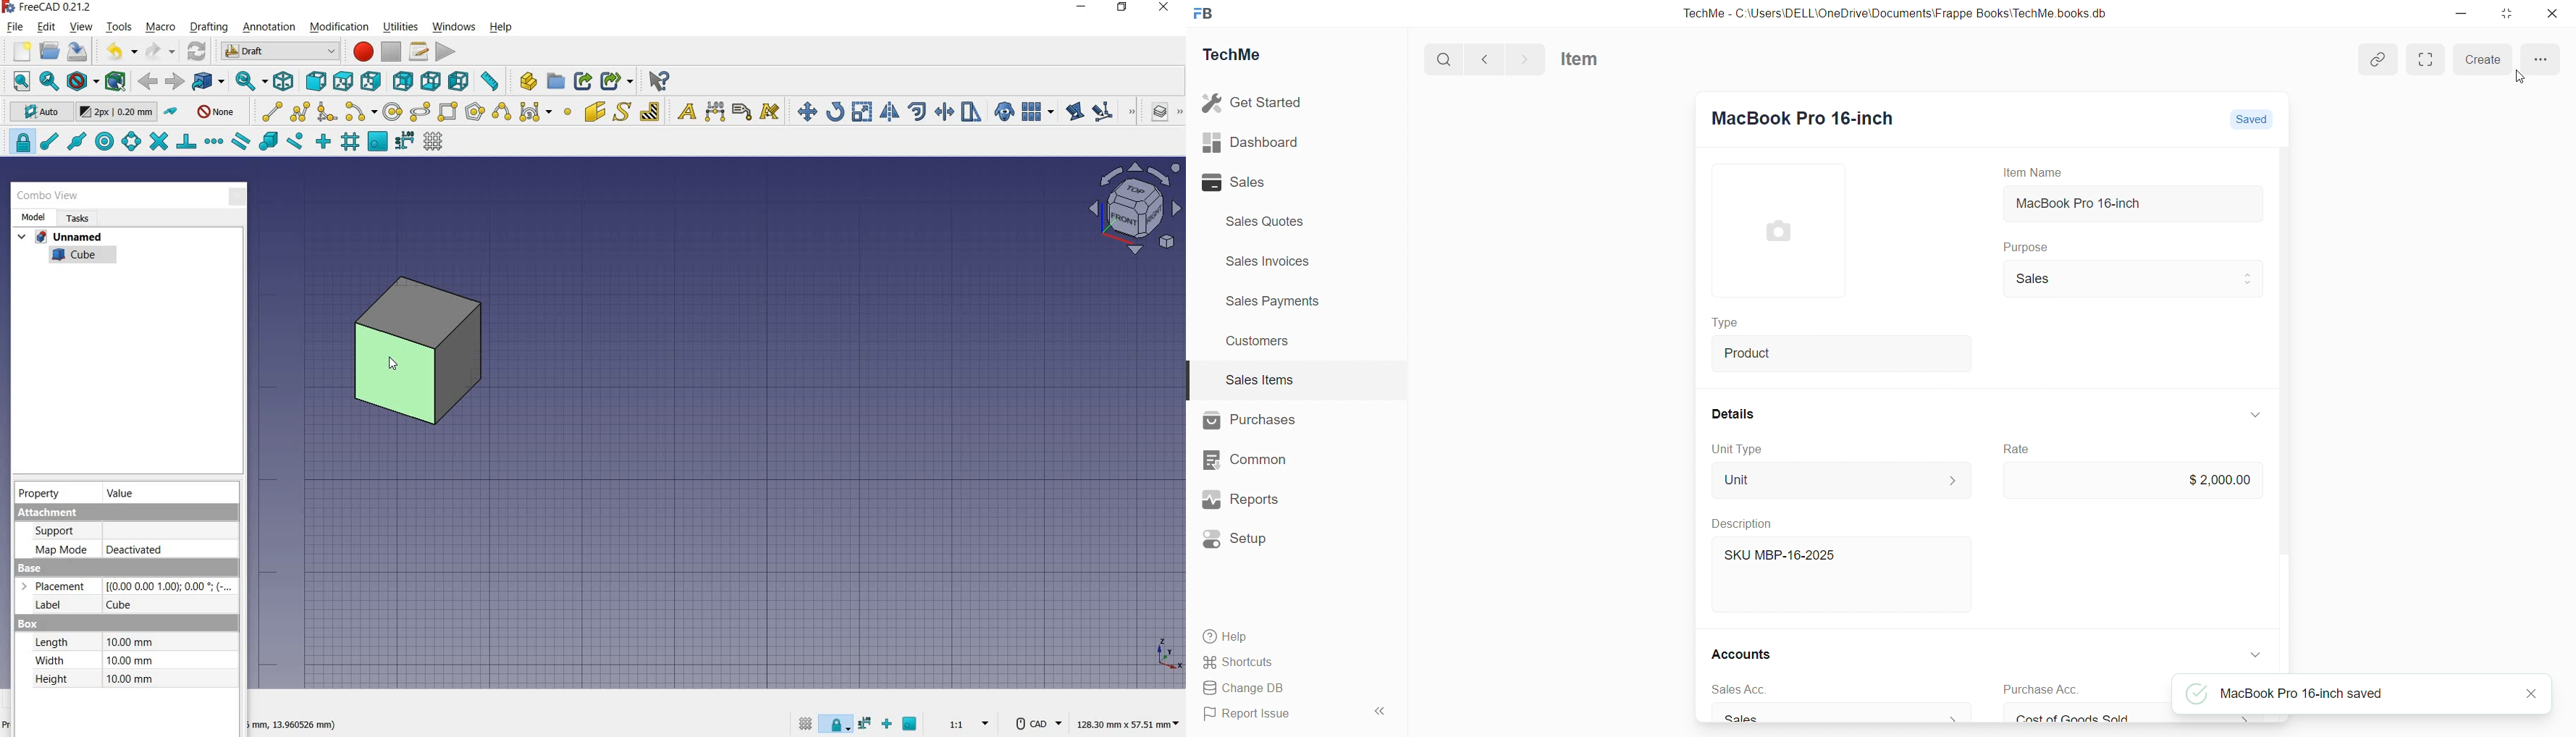  Describe the element at coordinates (322, 140) in the screenshot. I see `snap ortho` at that location.